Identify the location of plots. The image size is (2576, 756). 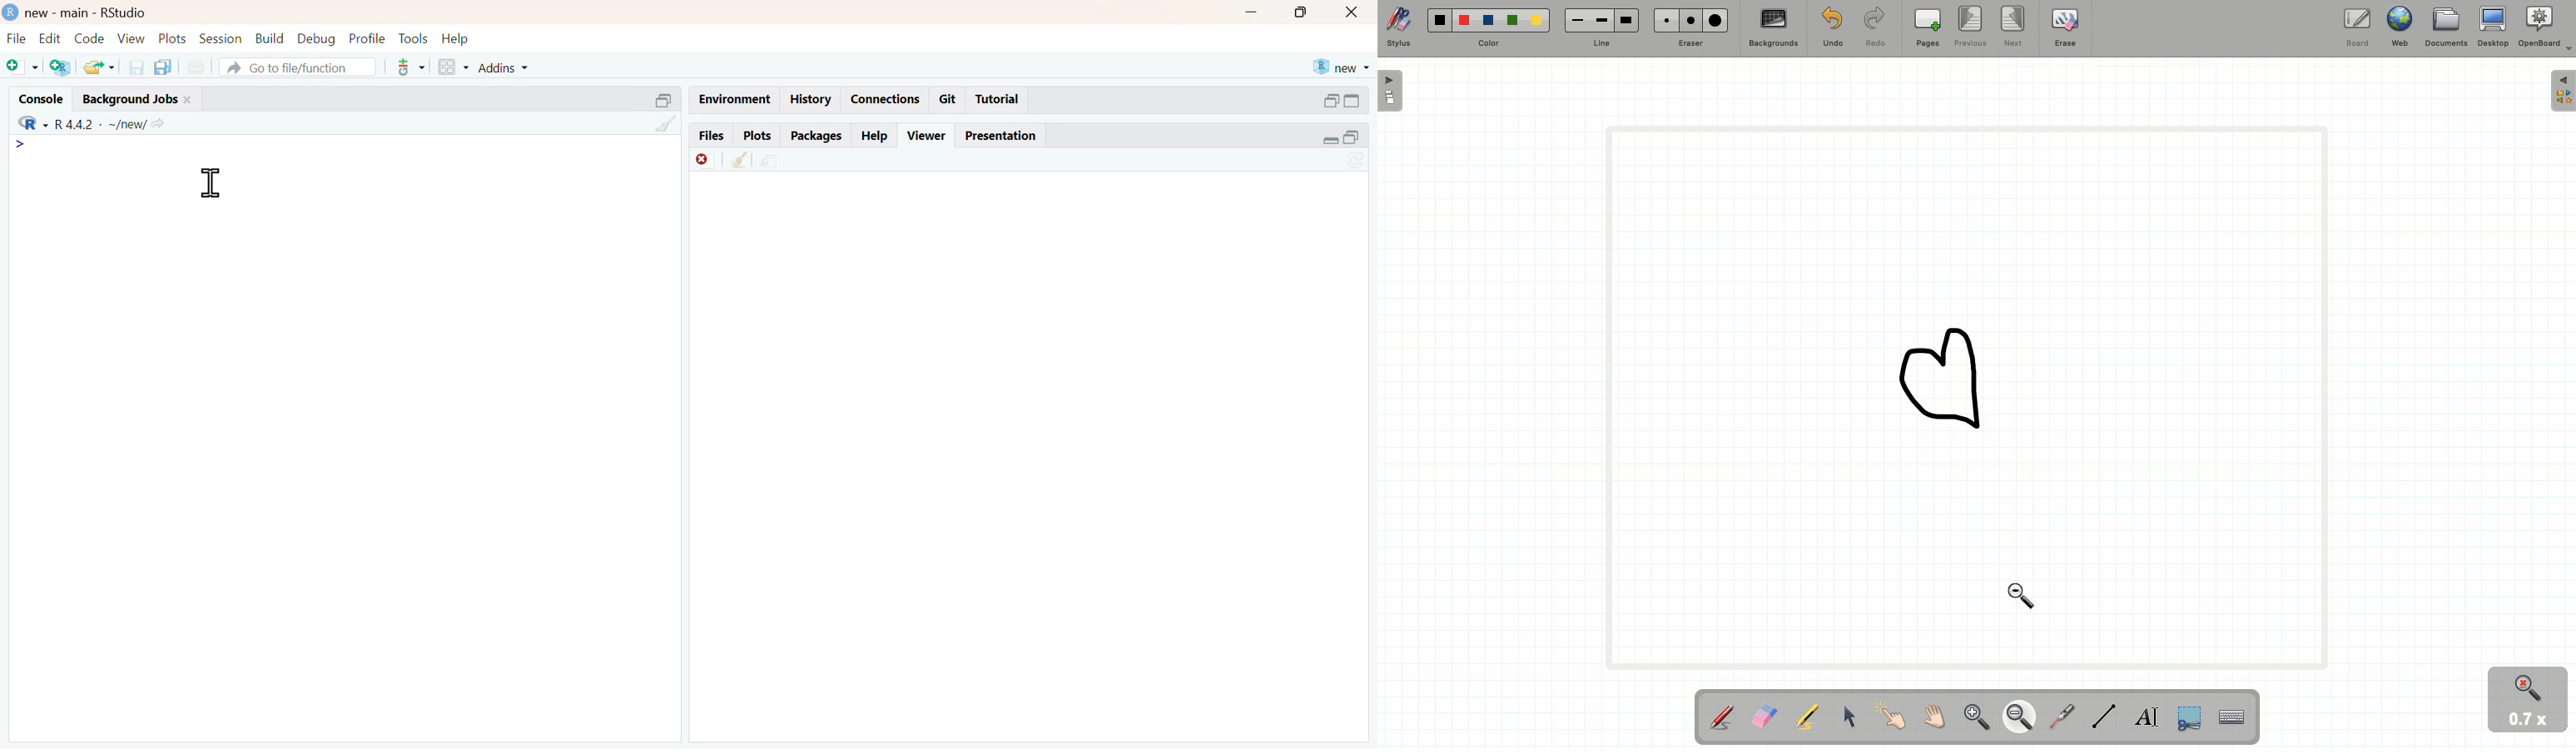
(757, 136).